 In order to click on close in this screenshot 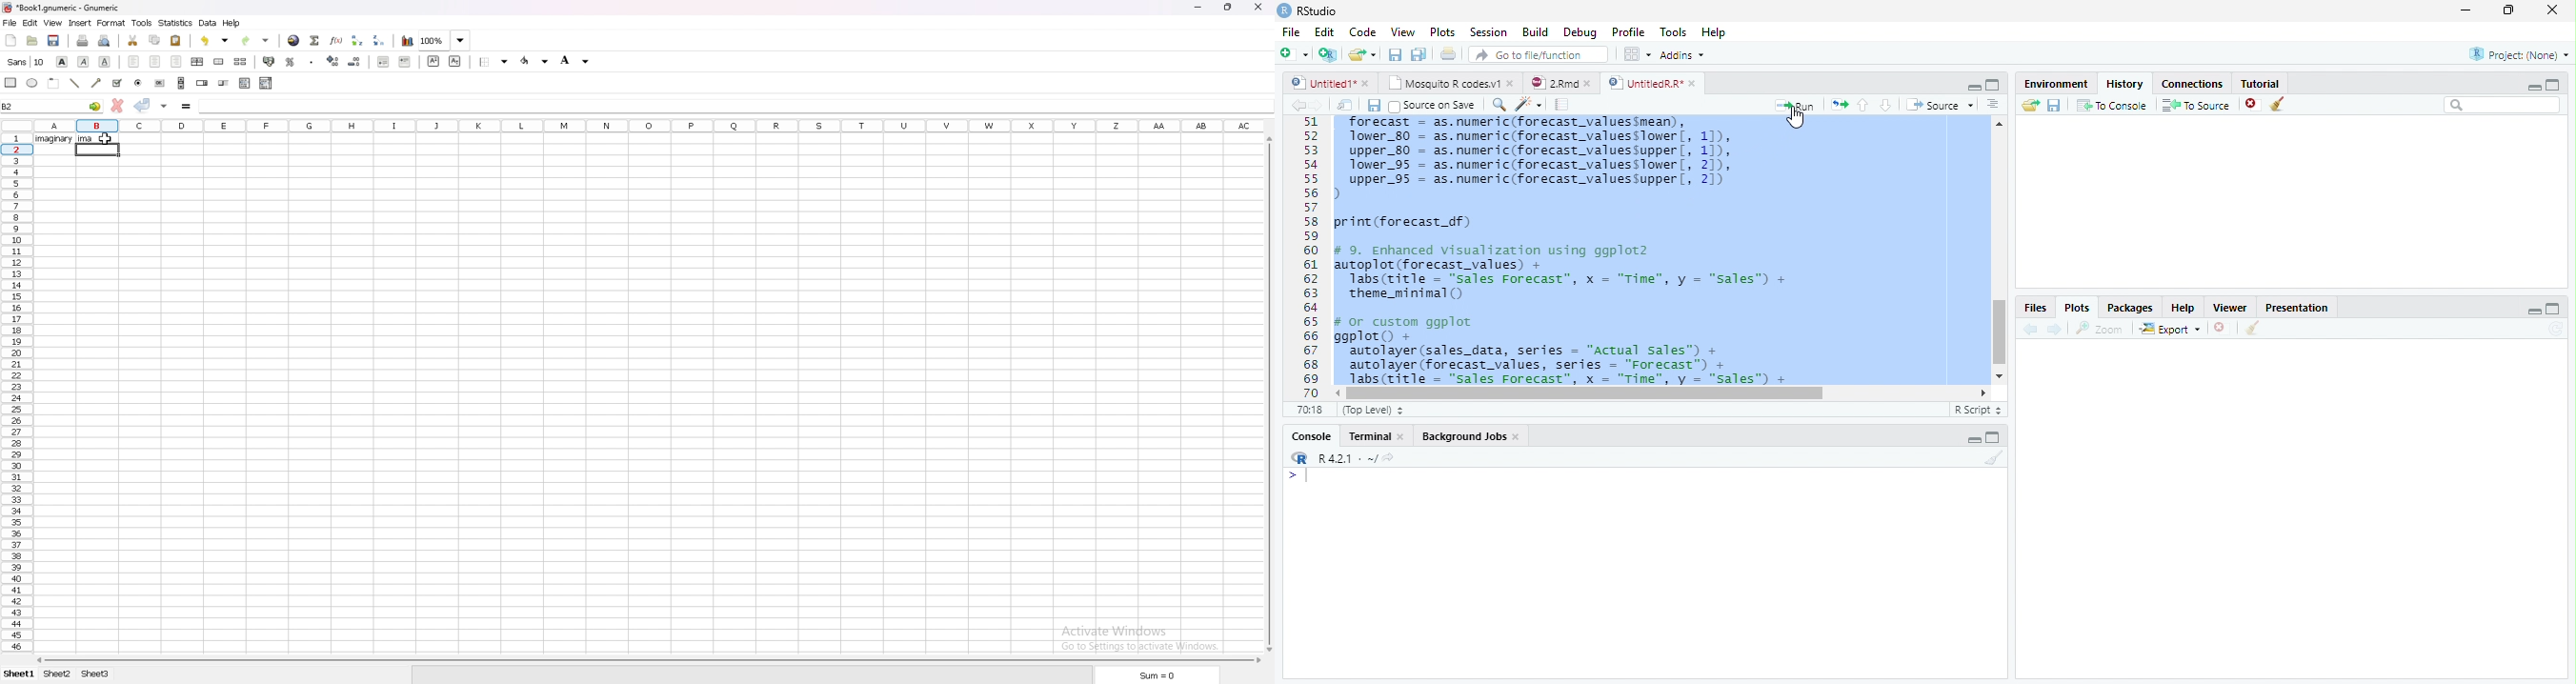, I will do `click(1259, 7)`.